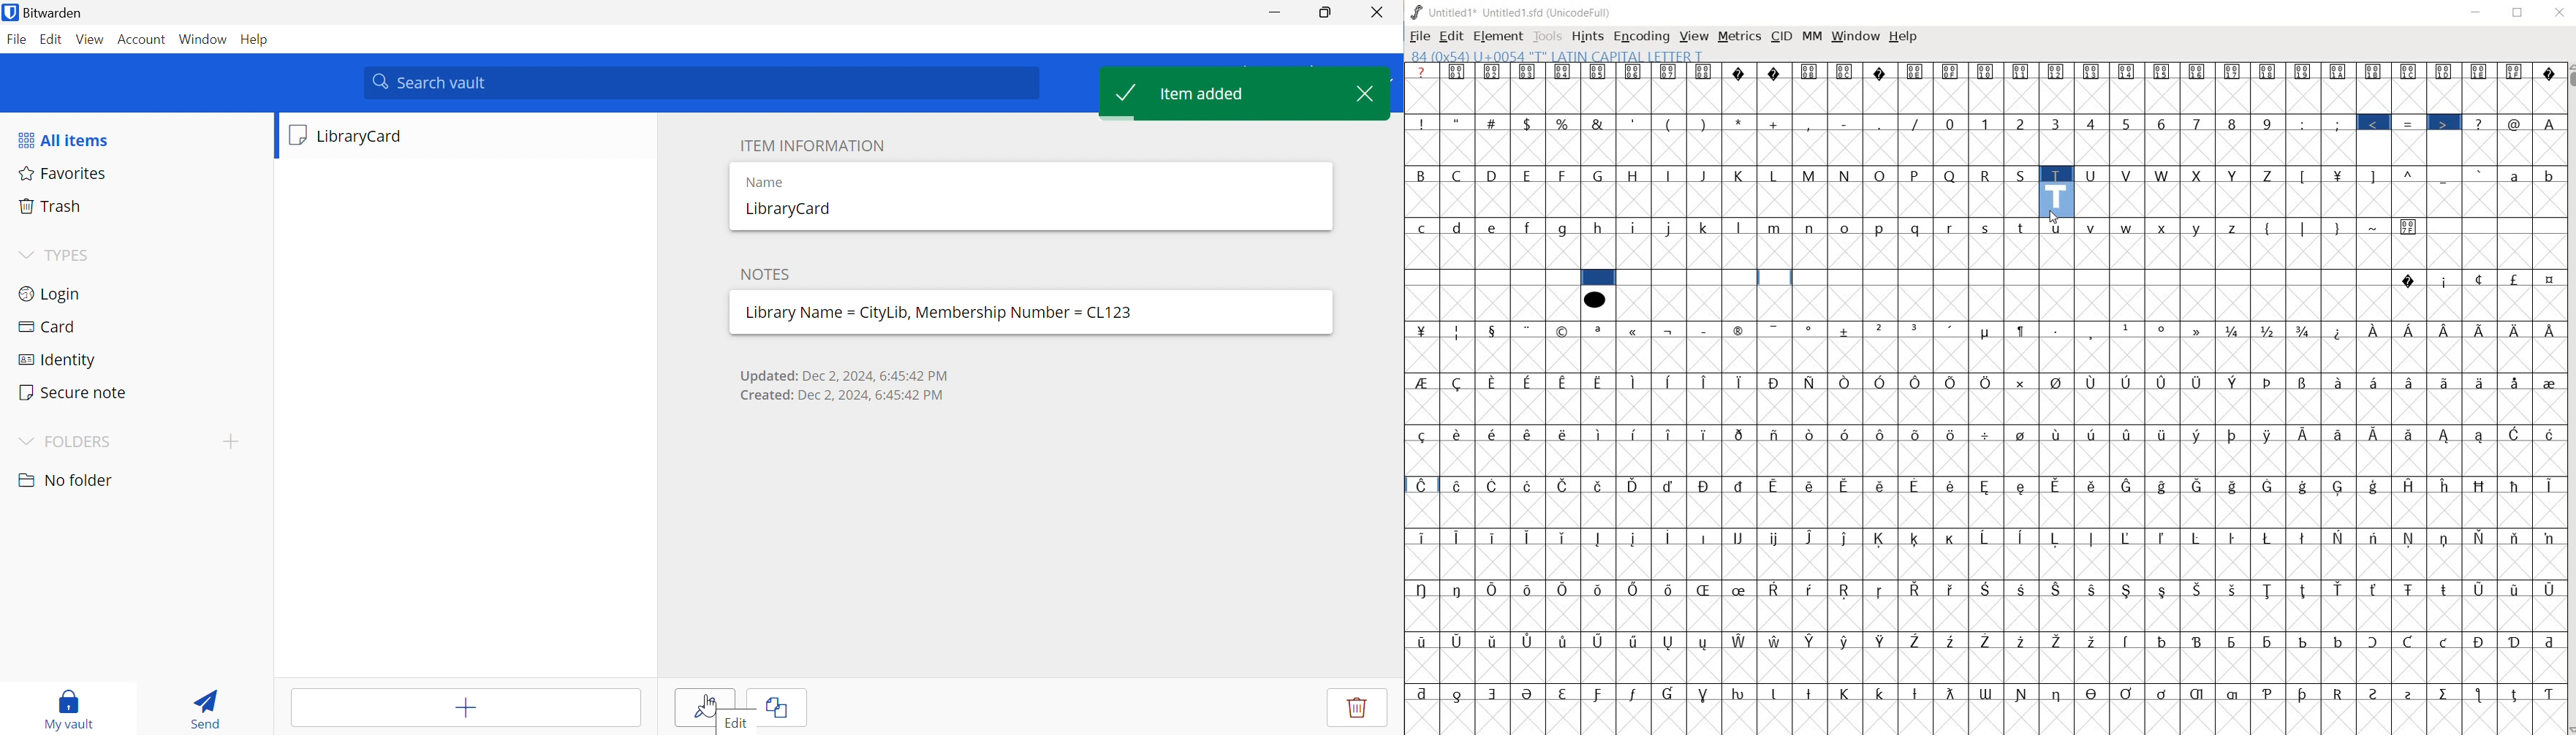 The image size is (2576, 756). What do you see at coordinates (1601, 539) in the screenshot?
I see `Symbol` at bounding box center [1601, 539].